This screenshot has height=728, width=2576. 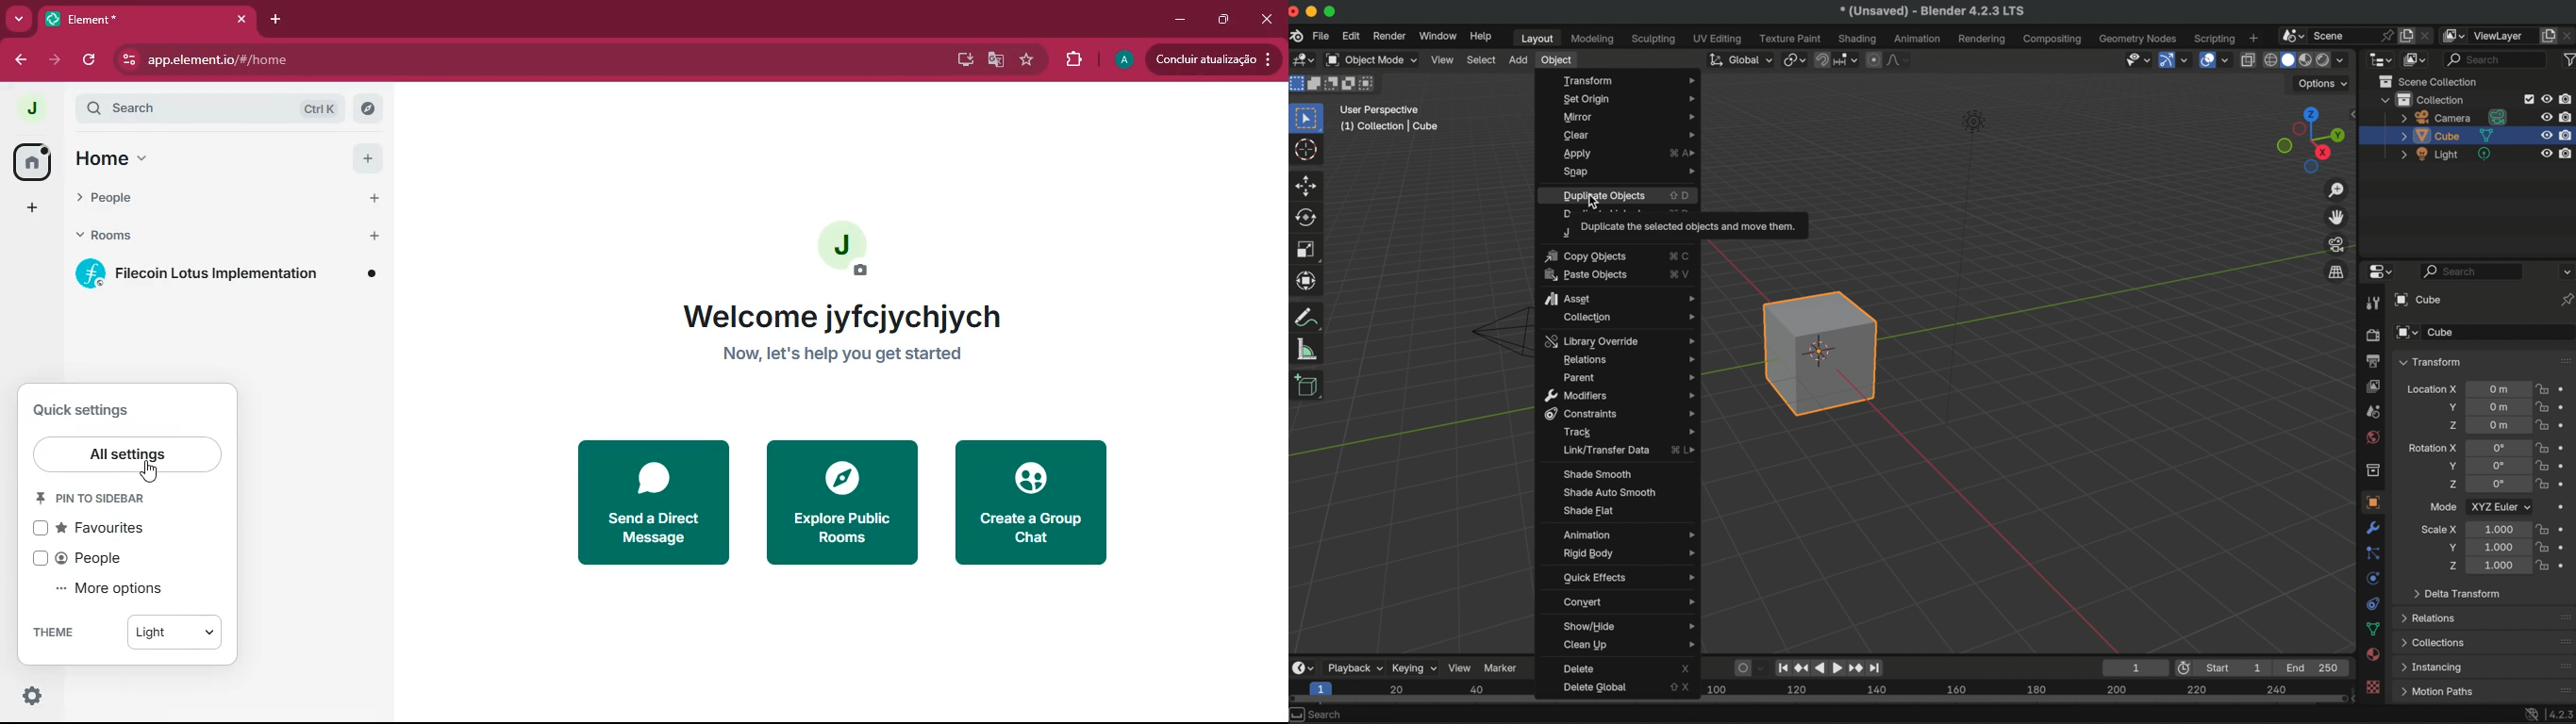 What do you see at coordinates (2206, 59) in the screenshot?
I see `show overlays` at bounding box center [2206, 59].